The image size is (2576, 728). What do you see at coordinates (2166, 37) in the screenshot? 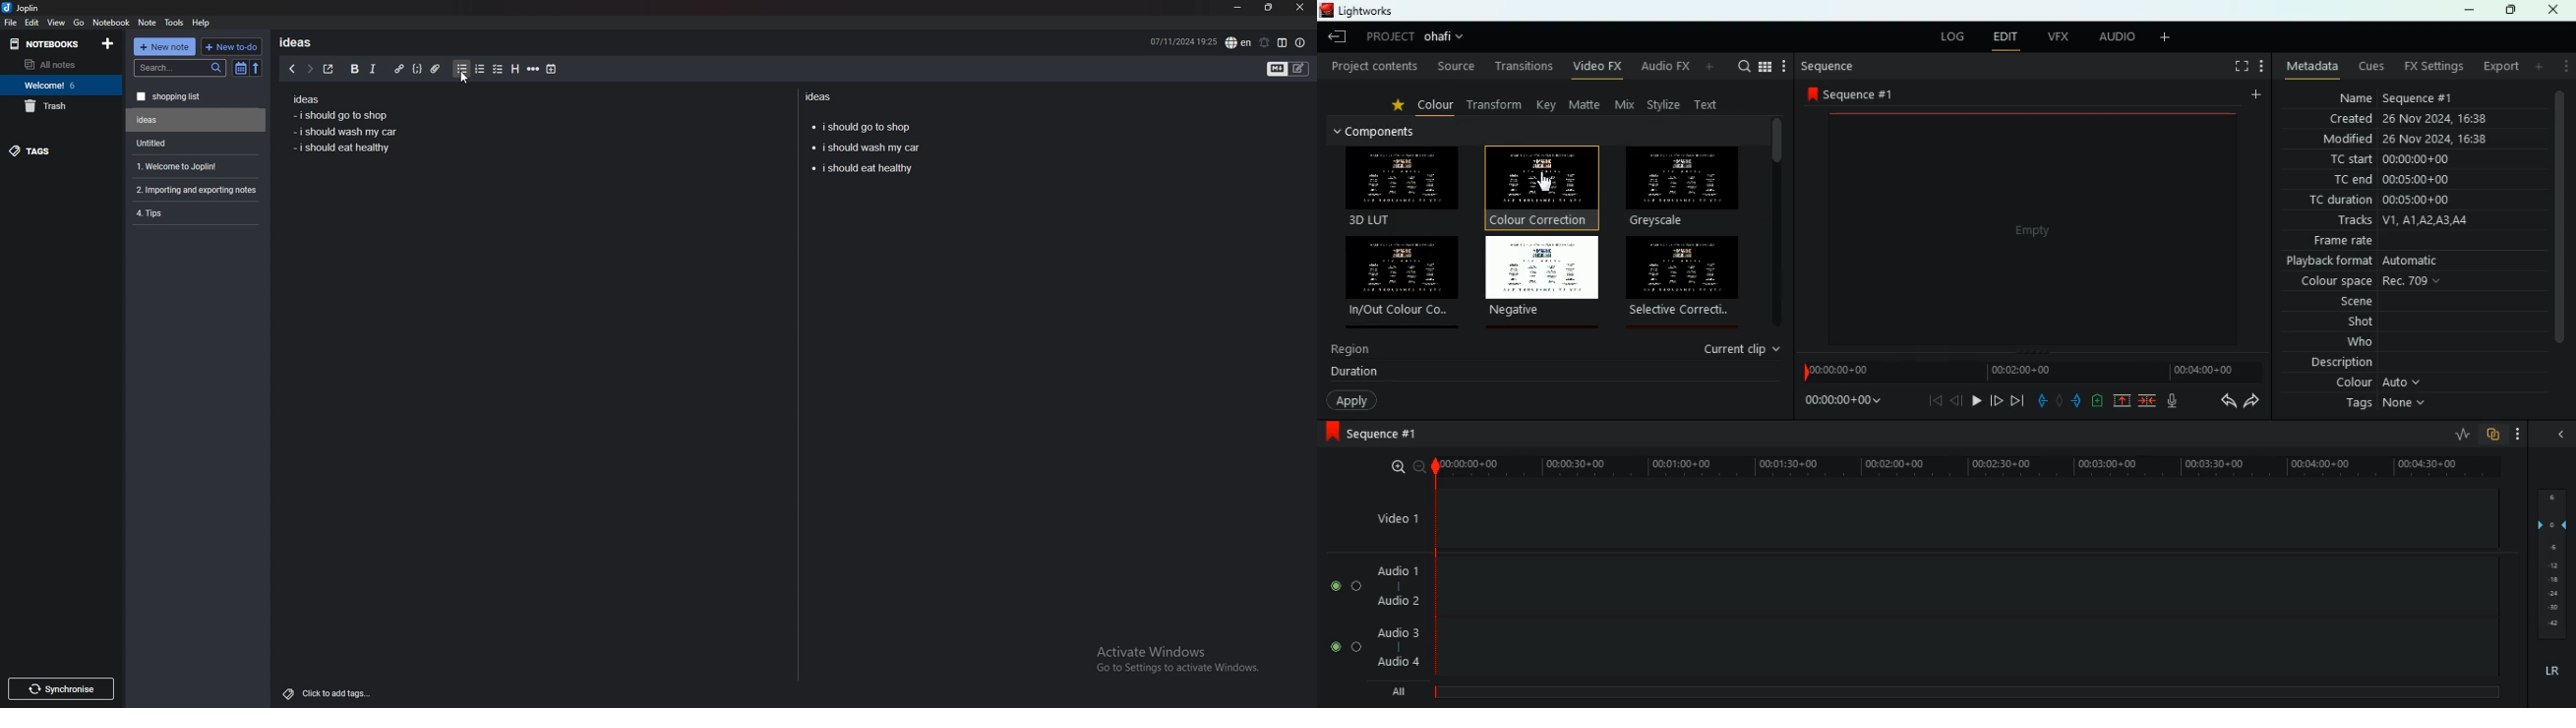
I see `more` at bounding box center [2166, 37].